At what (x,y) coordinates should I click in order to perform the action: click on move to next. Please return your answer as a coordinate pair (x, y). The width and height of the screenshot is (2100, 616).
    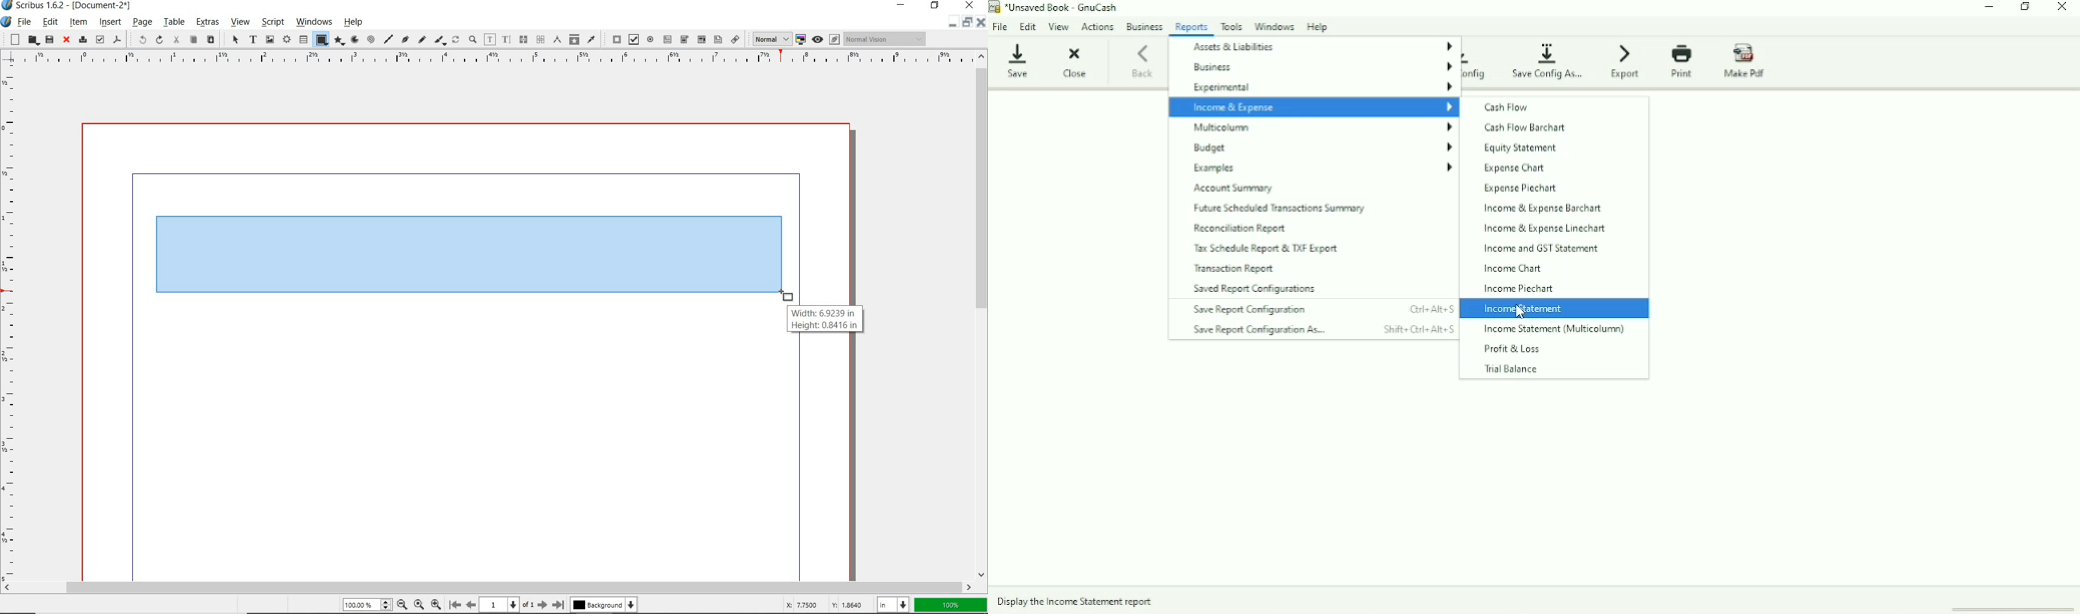
    Looking at the image, I should click on (543, 605).